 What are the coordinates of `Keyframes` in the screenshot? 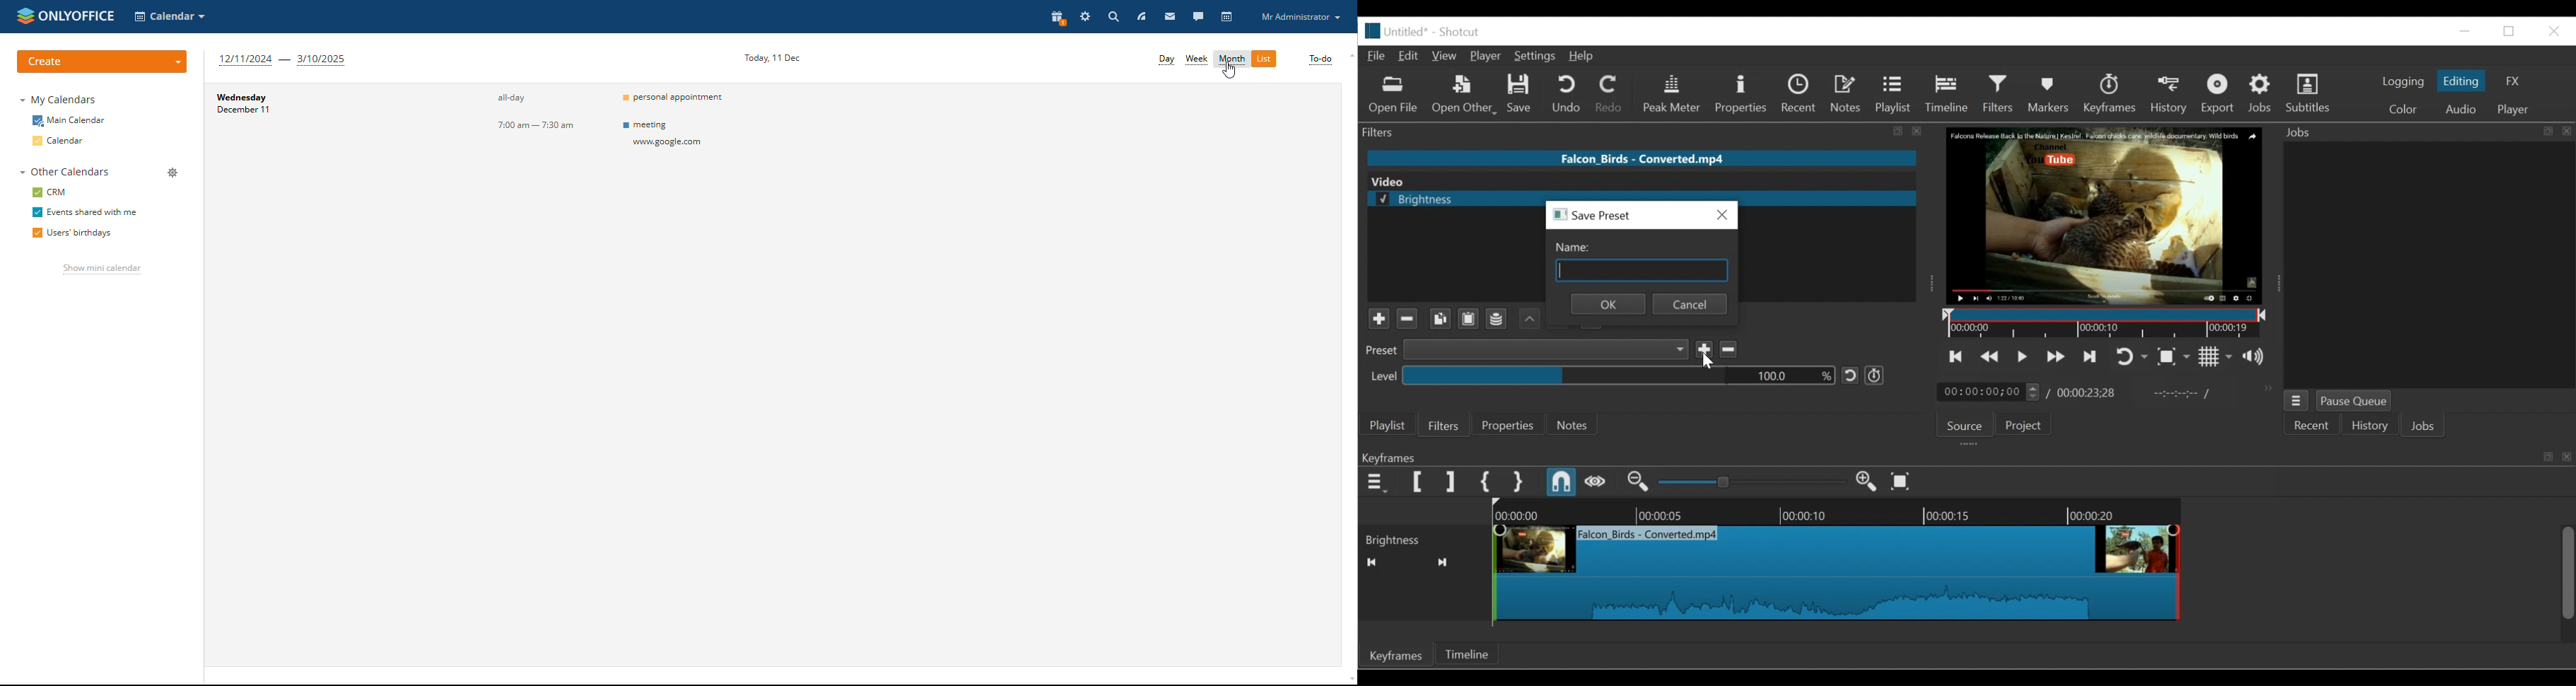 It's located at (1396, 655).